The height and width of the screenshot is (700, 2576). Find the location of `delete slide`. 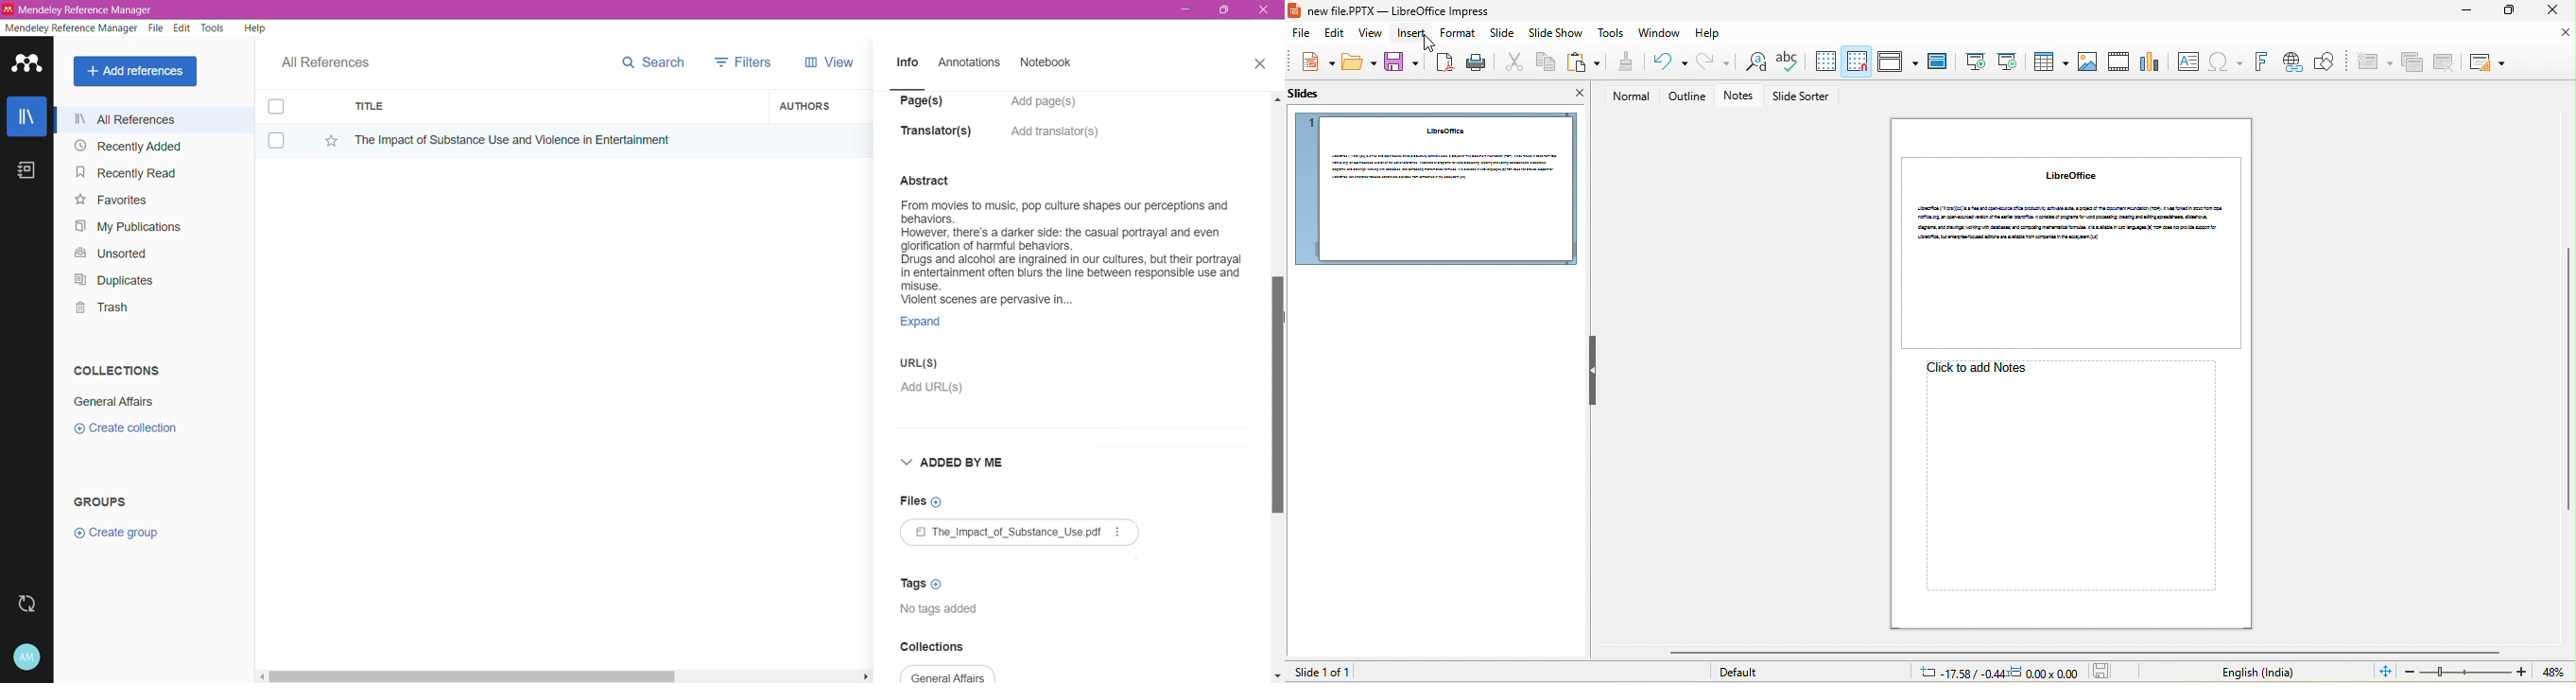

delete slide is located at coordinates (2445, 61).